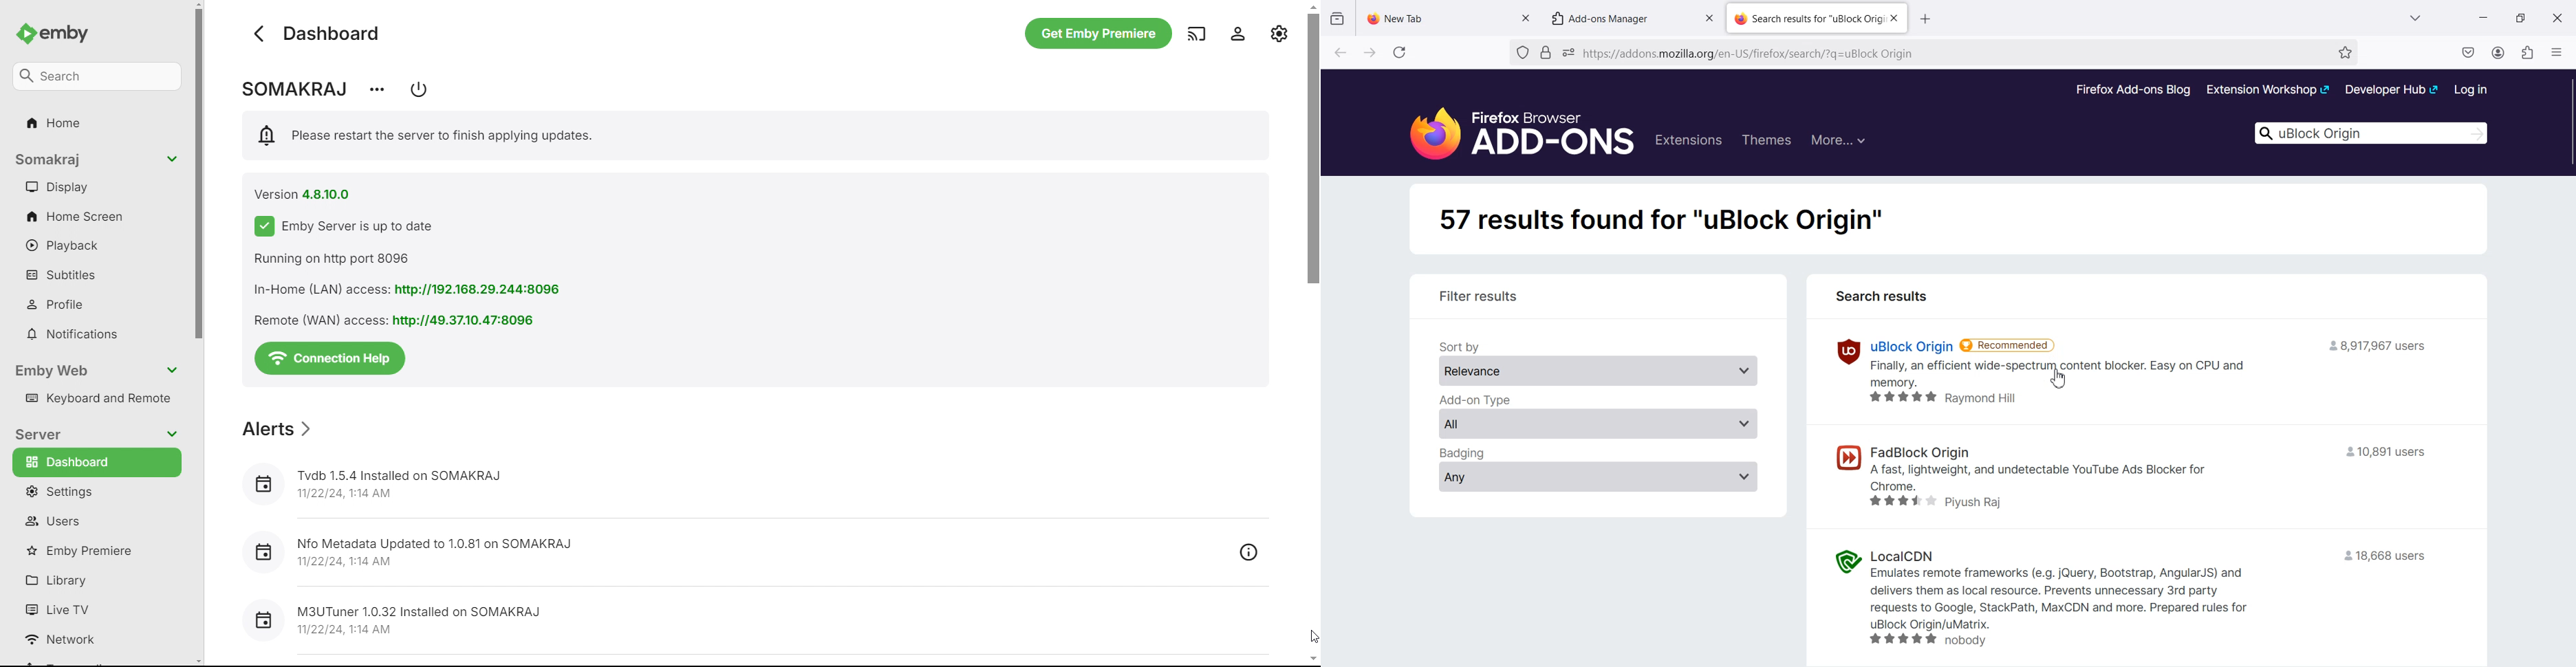 The width and height of the screenshot is (2576, 672). I want to click on change name and info, so click(376, 91).